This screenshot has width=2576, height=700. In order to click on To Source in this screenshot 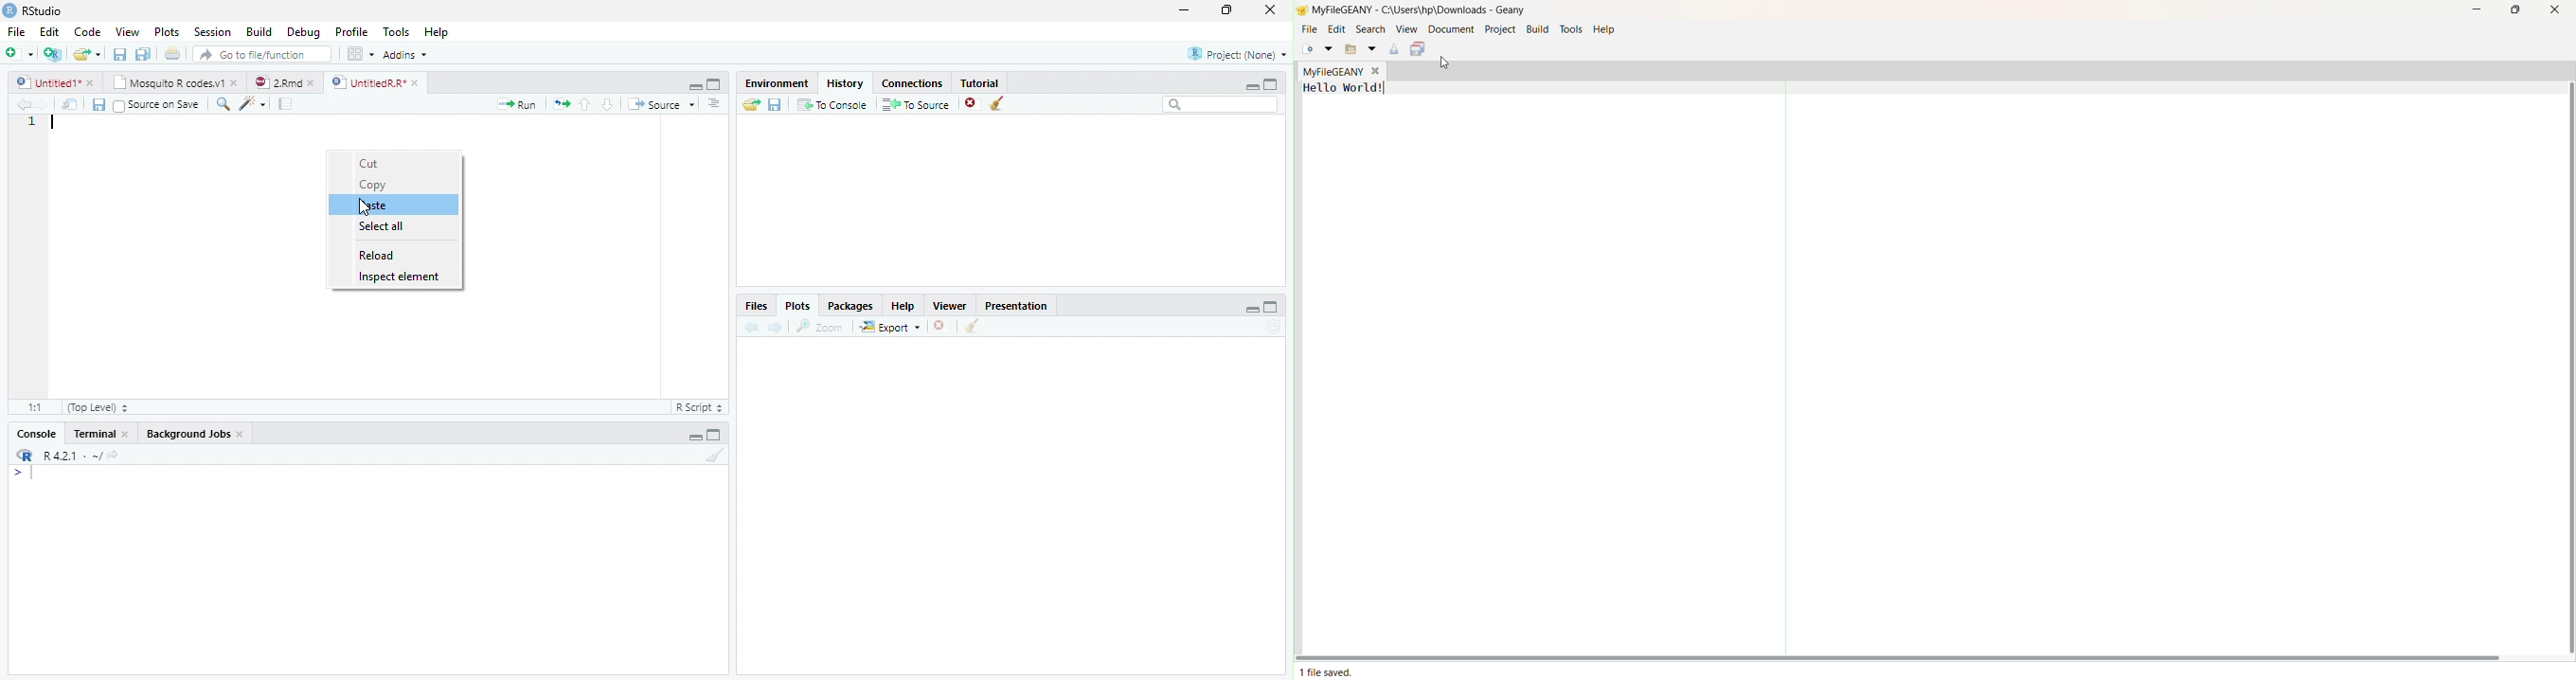, I will do `click(916, 103)`.